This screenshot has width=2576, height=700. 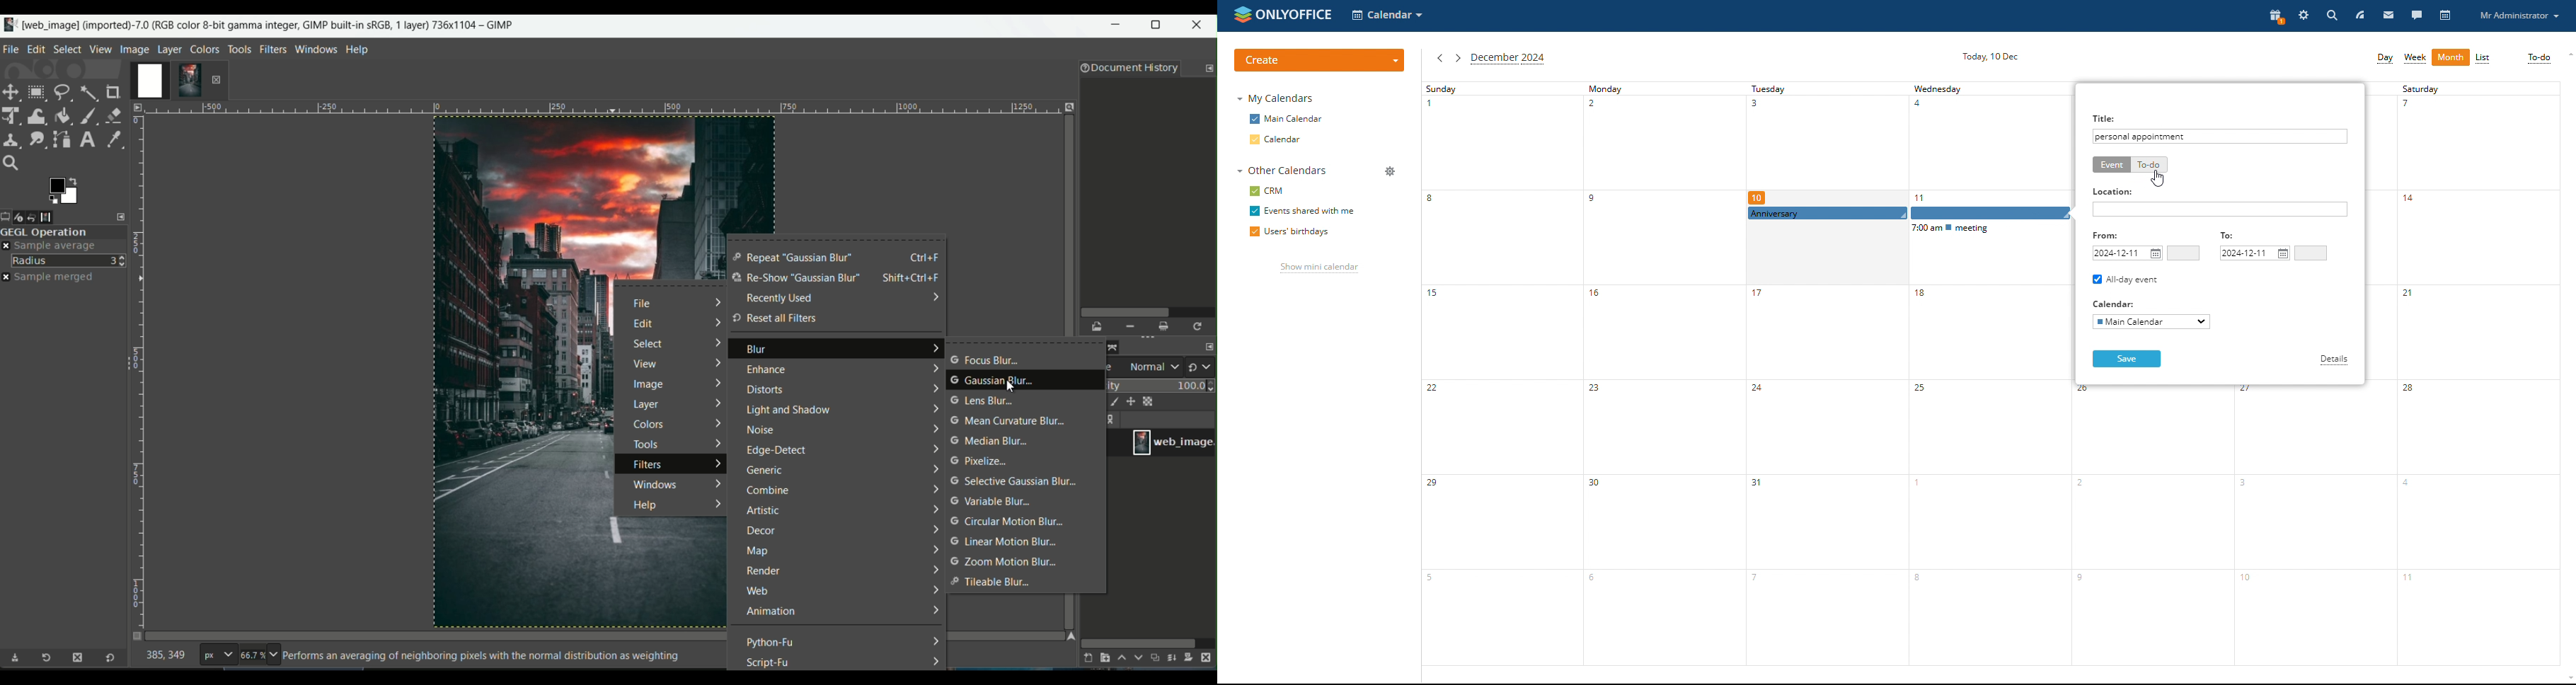 I want to click on opacity, so click(x=1161, y=385).